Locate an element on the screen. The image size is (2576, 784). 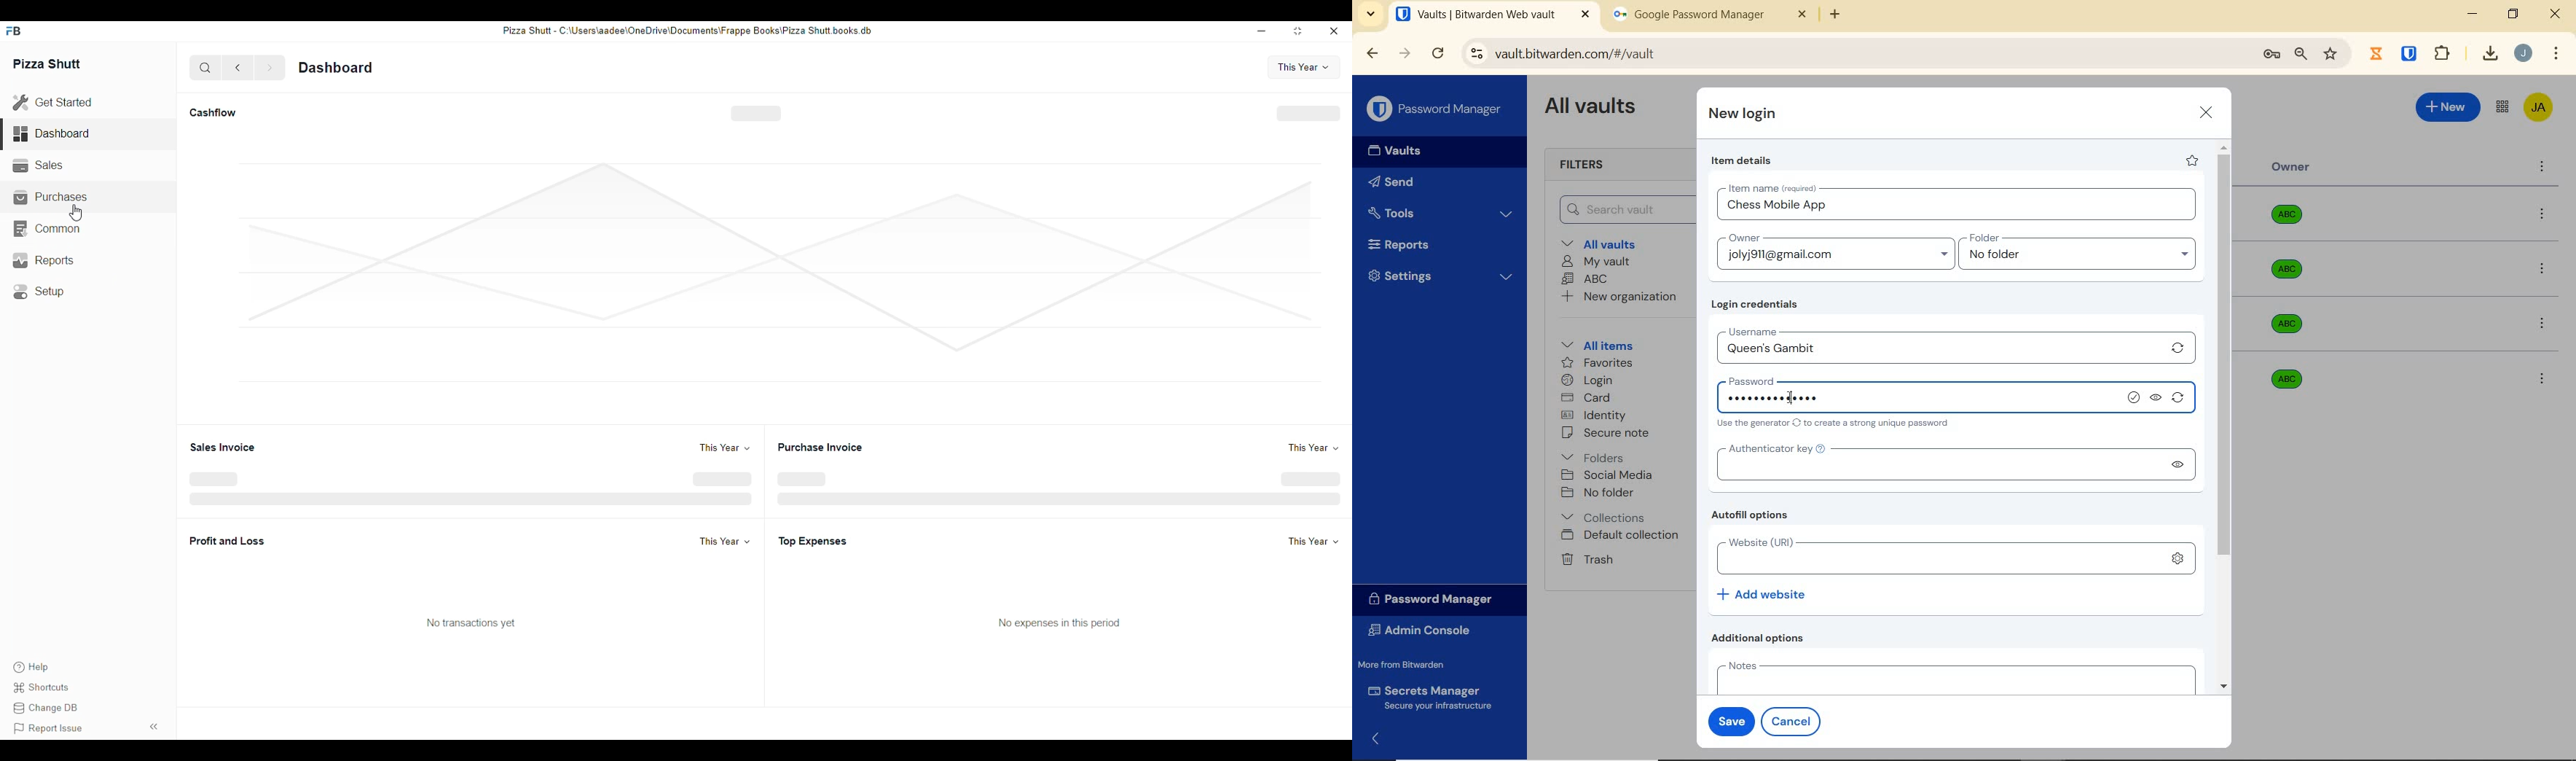
Shortcuts is located at coordinates (44, 688).